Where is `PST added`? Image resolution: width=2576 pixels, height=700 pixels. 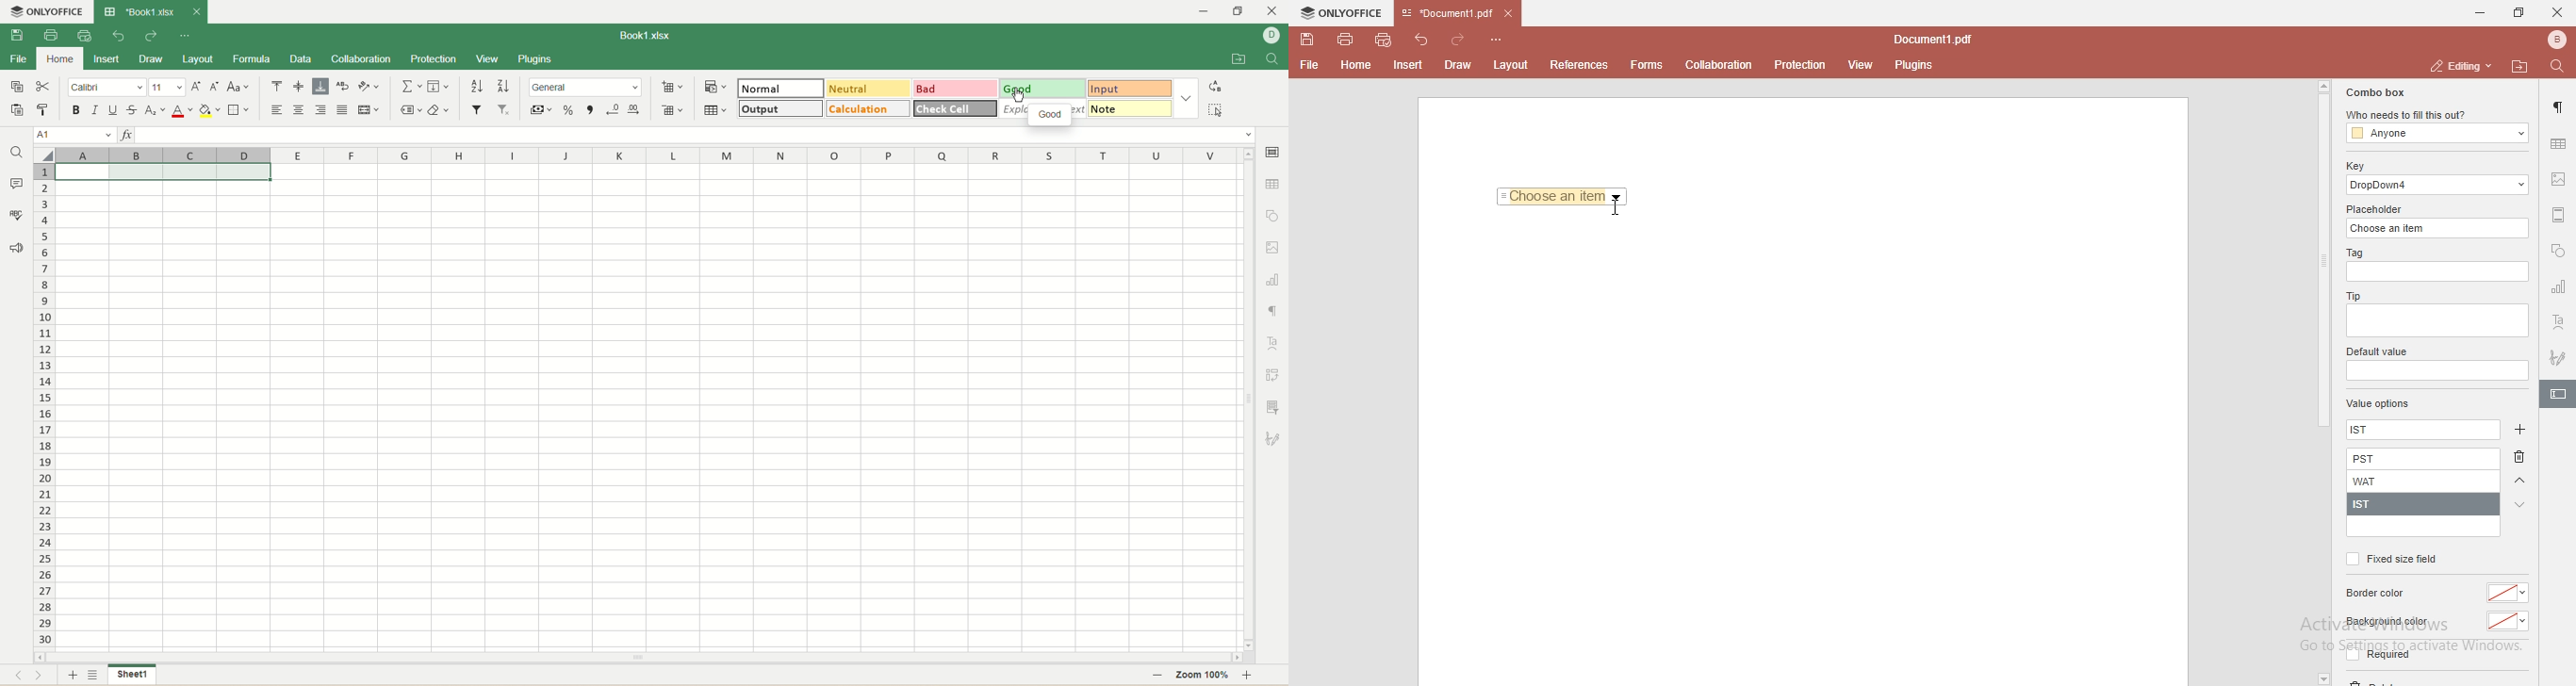
PST added is located at coordinates (2427, 460).